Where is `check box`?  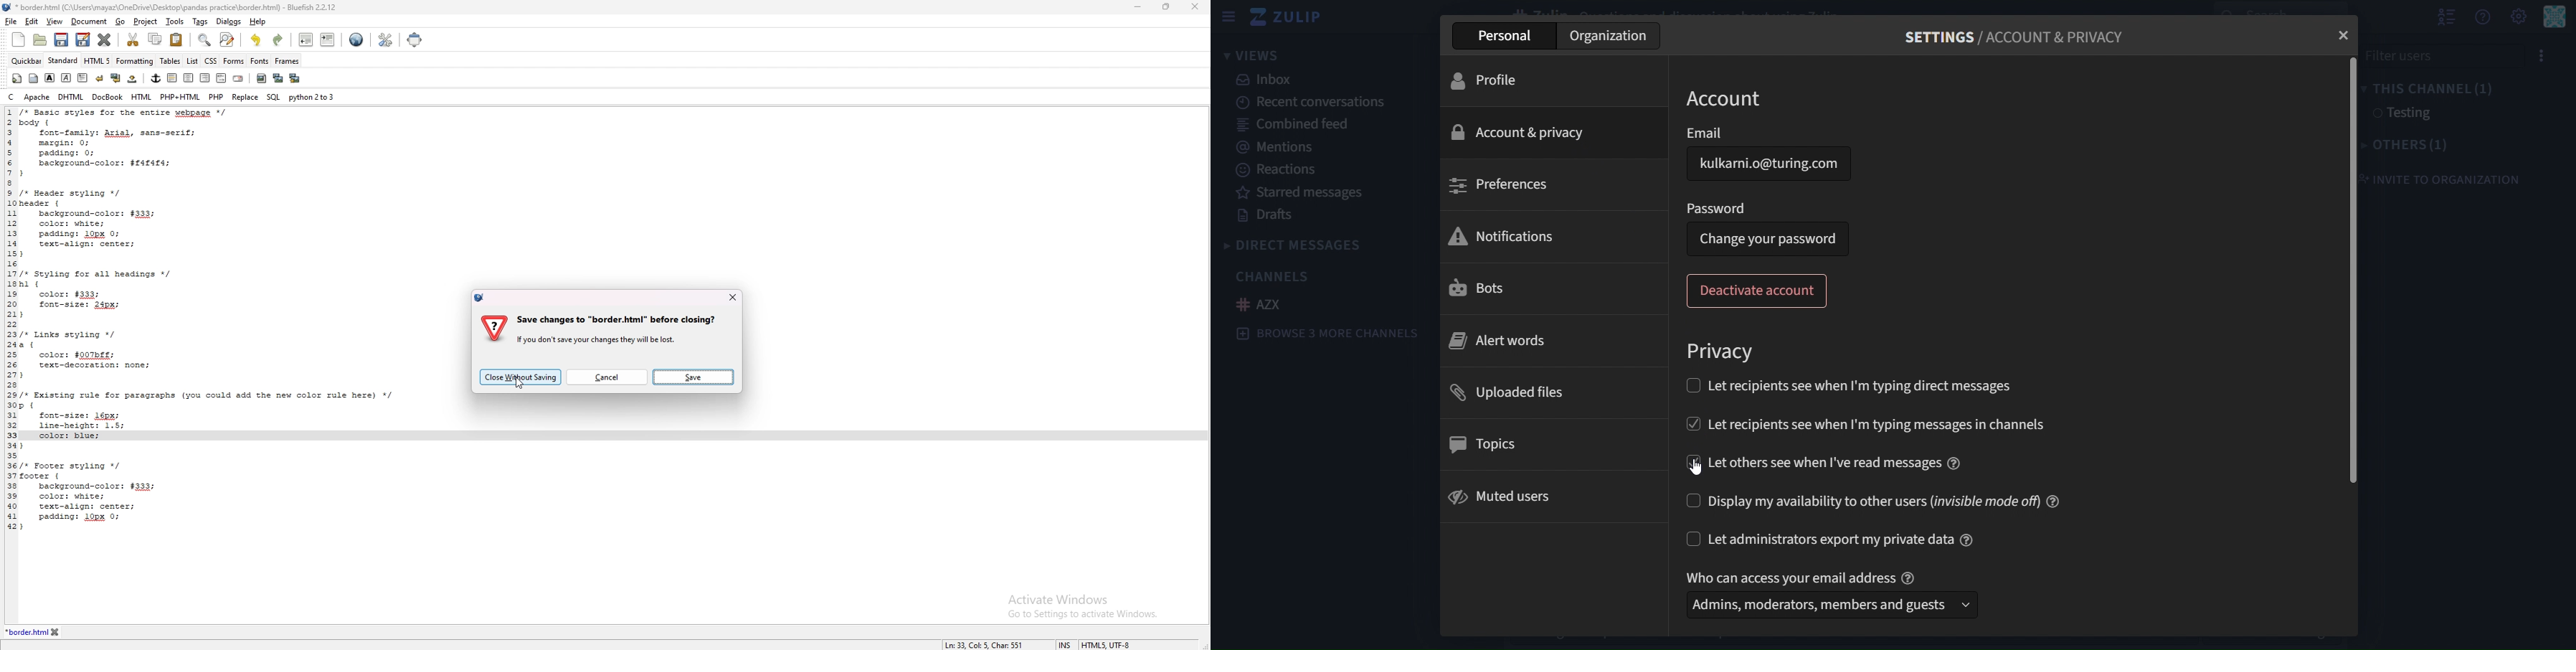
check box is located at coordinates (1690, 502).